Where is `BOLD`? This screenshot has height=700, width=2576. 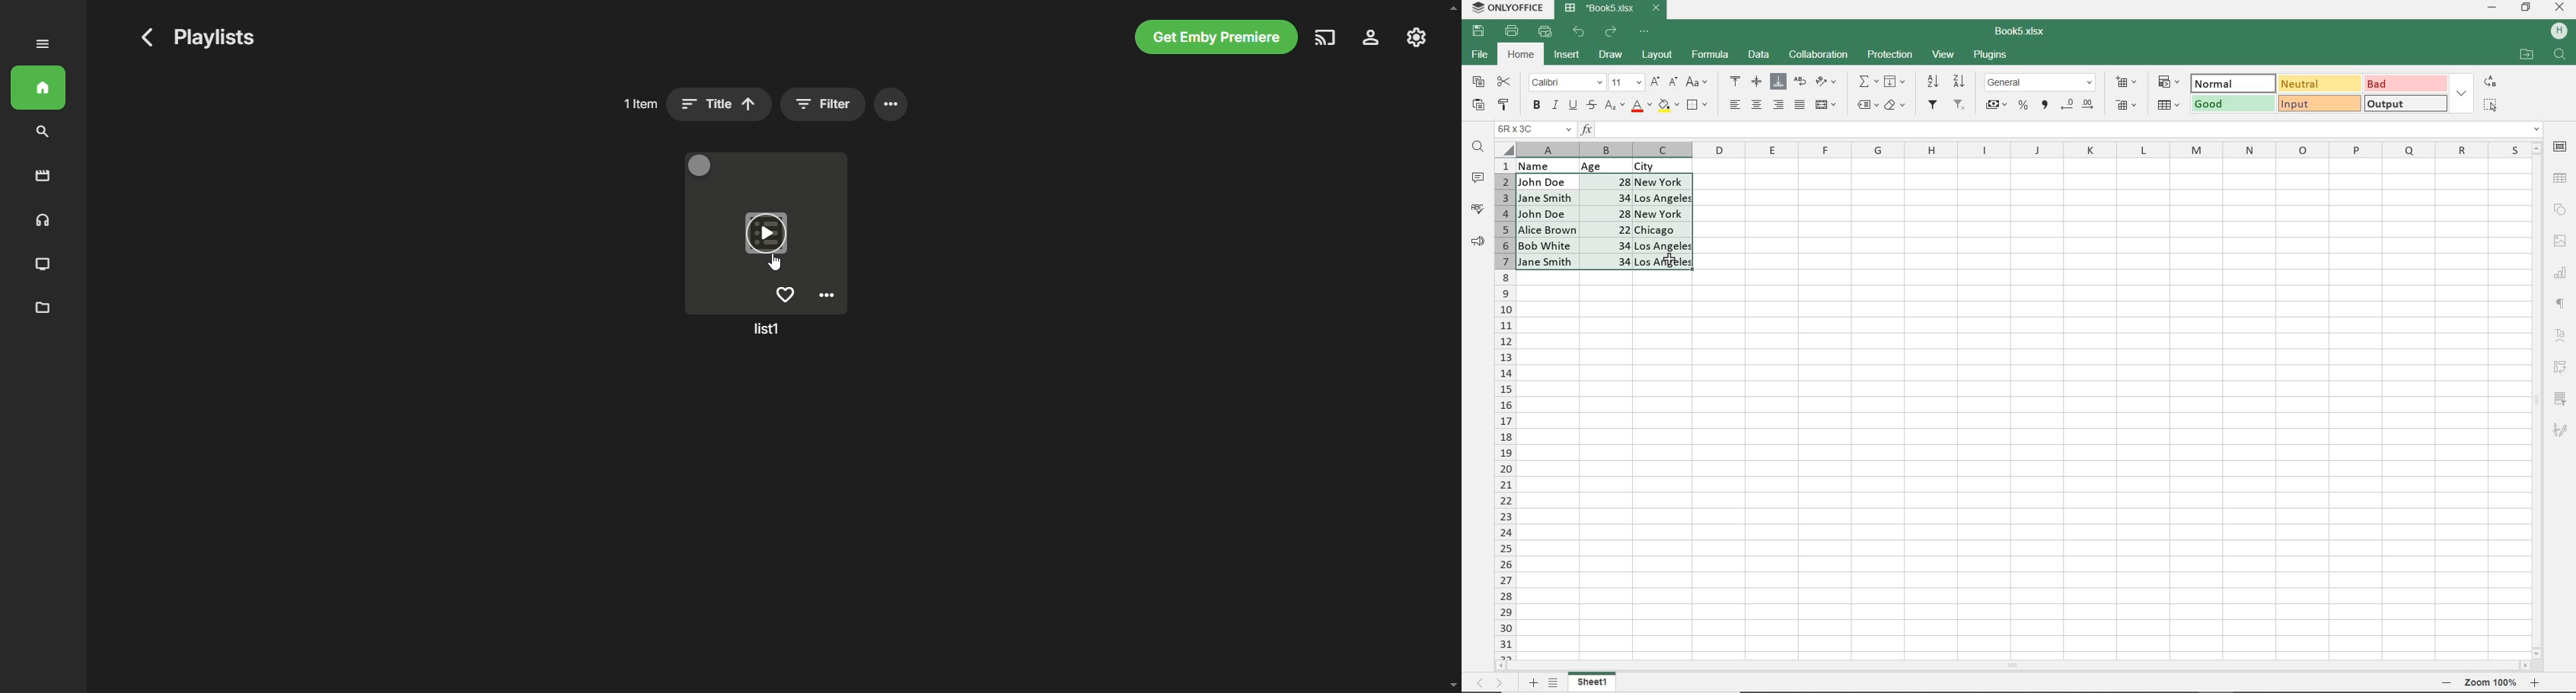
BOLD is located at coordinates (1536, 106).